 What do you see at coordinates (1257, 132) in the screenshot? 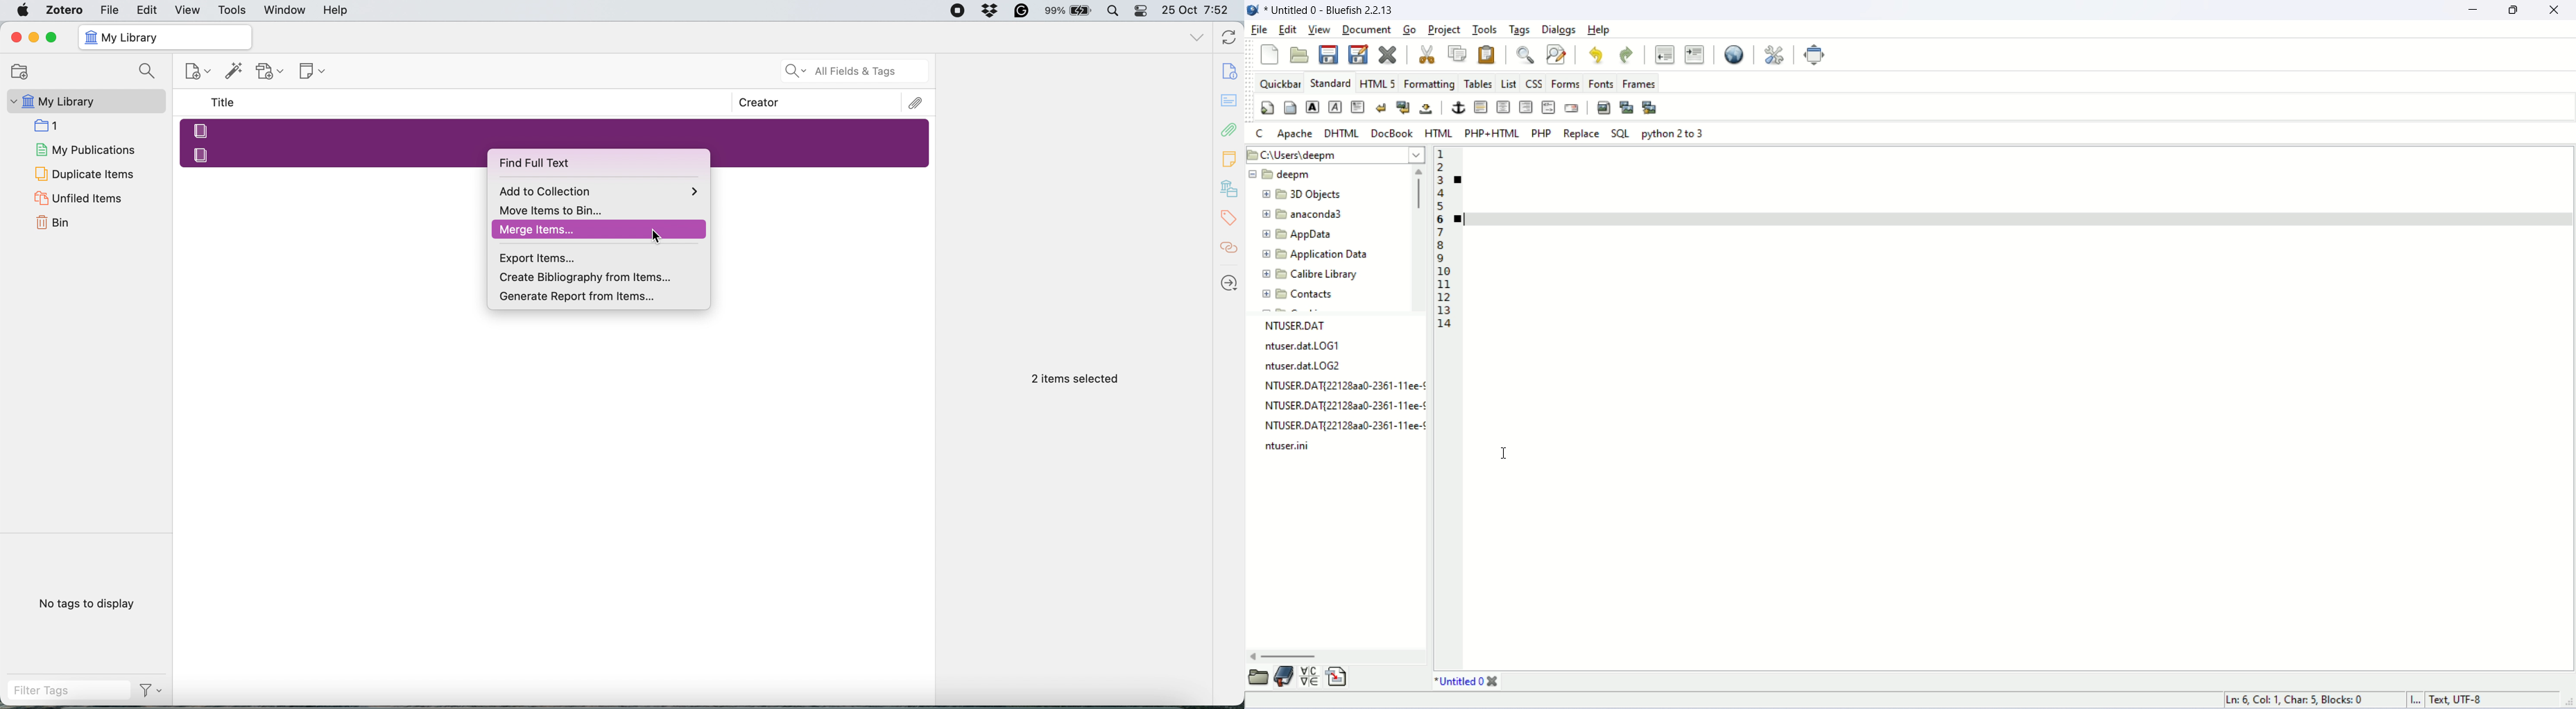
I see `C` at bounding box center [1257, 132].